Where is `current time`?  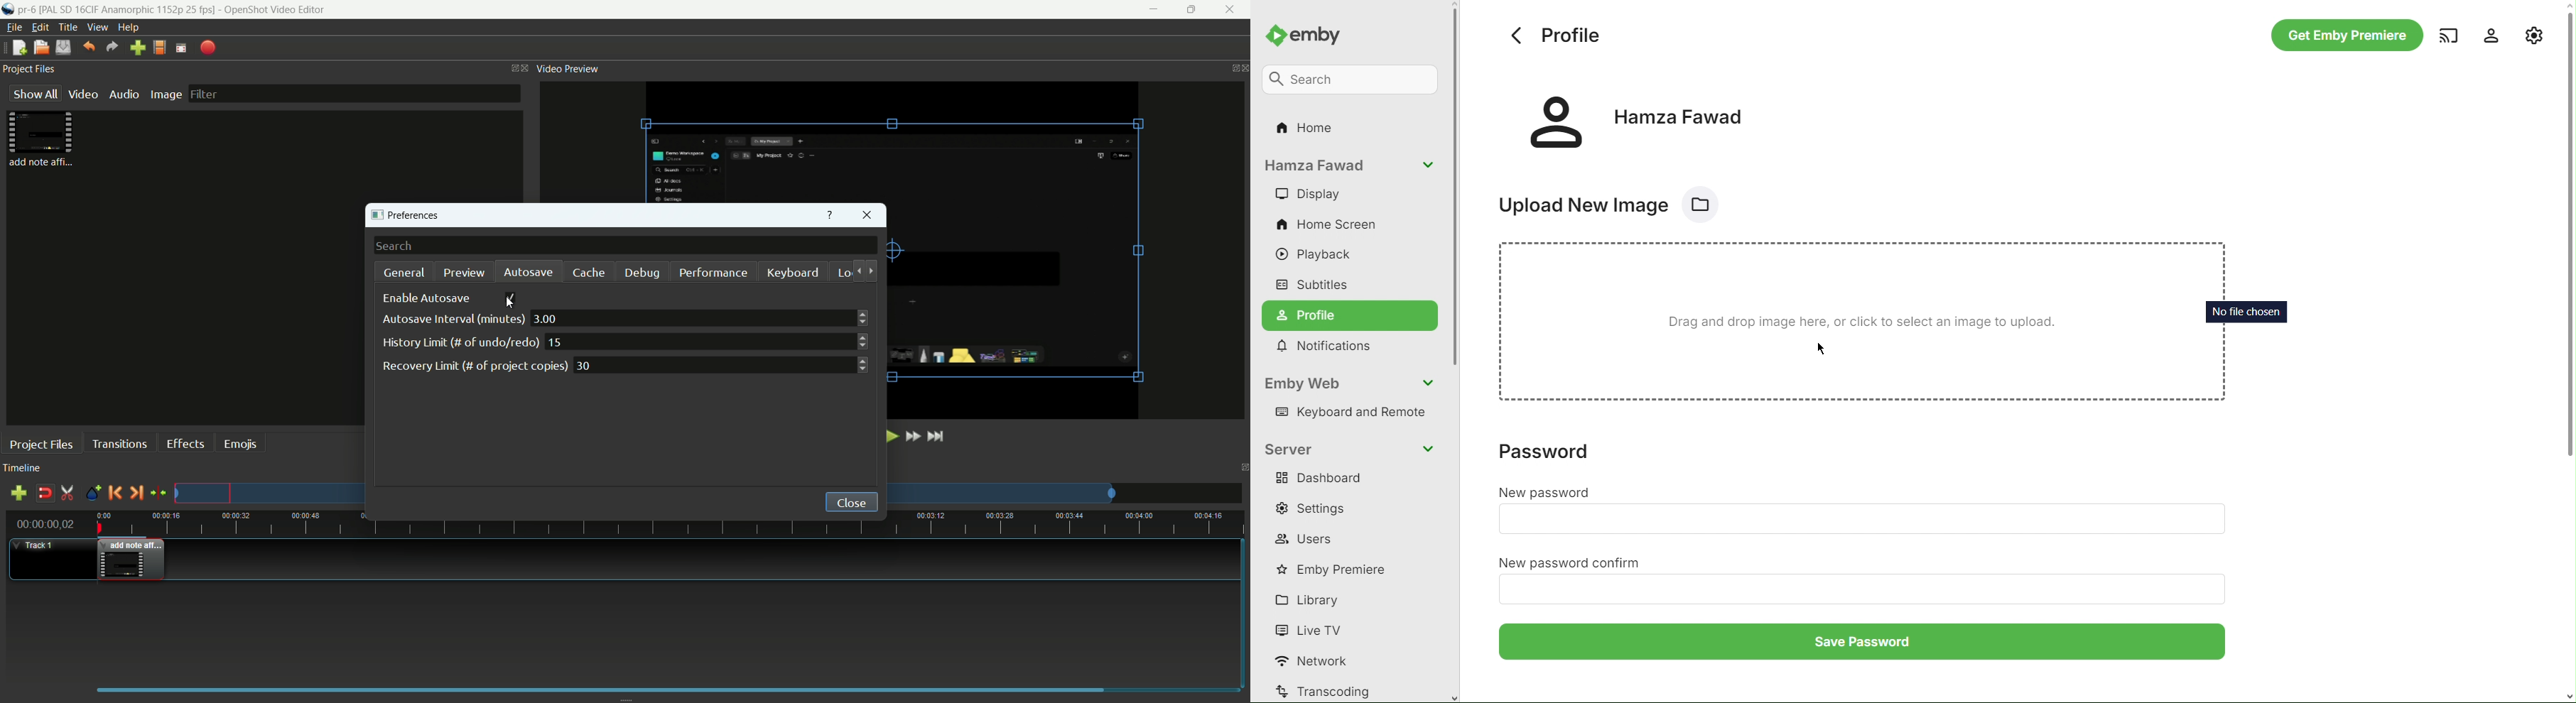
current time is located at coordinates (46, 523).